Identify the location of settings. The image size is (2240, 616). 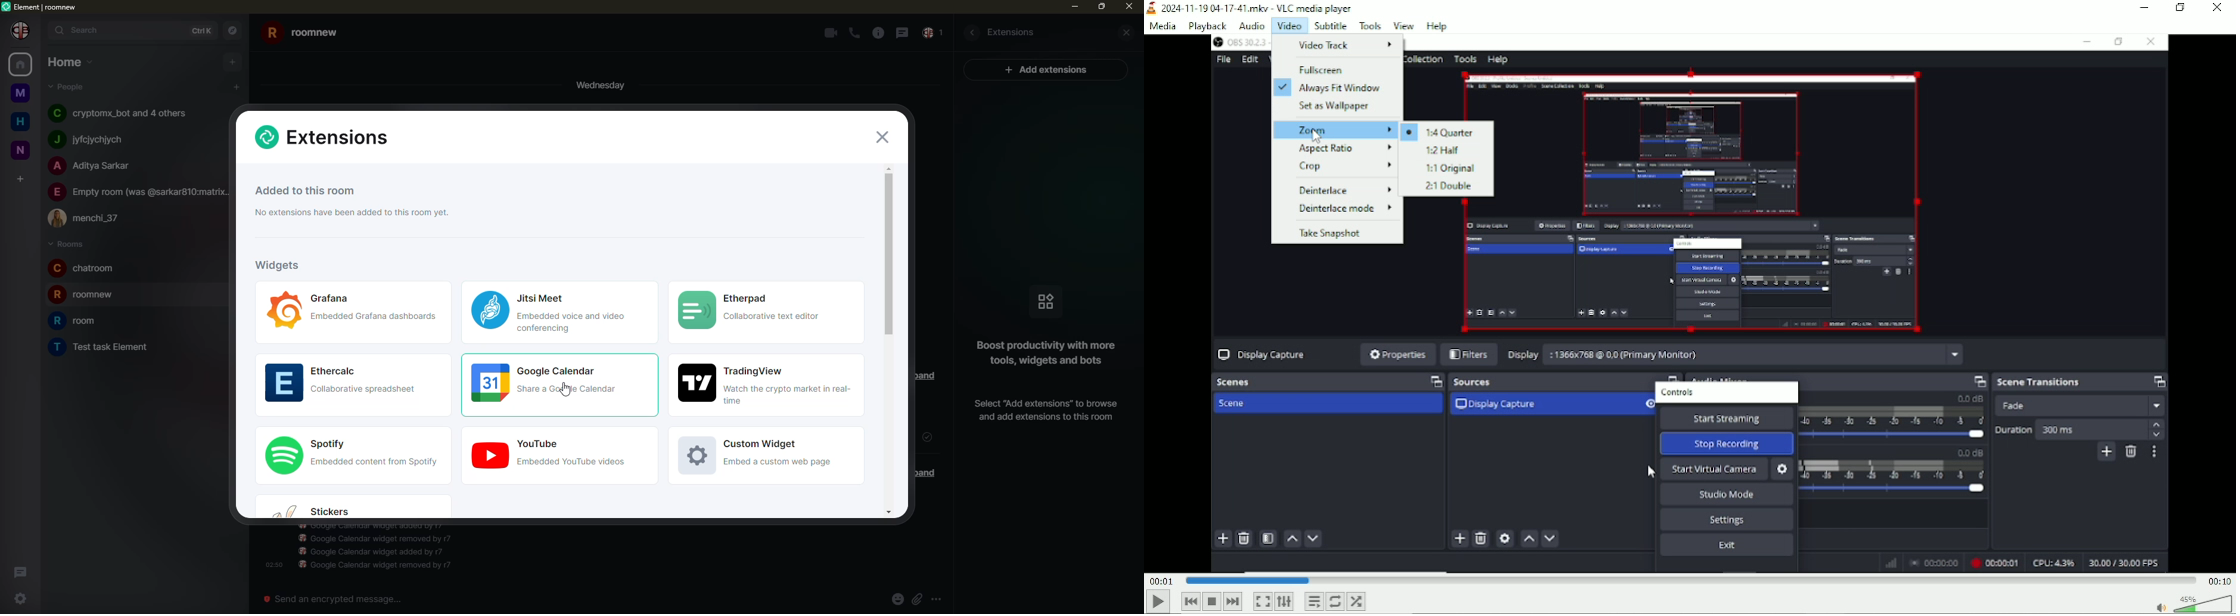
(24, 601).